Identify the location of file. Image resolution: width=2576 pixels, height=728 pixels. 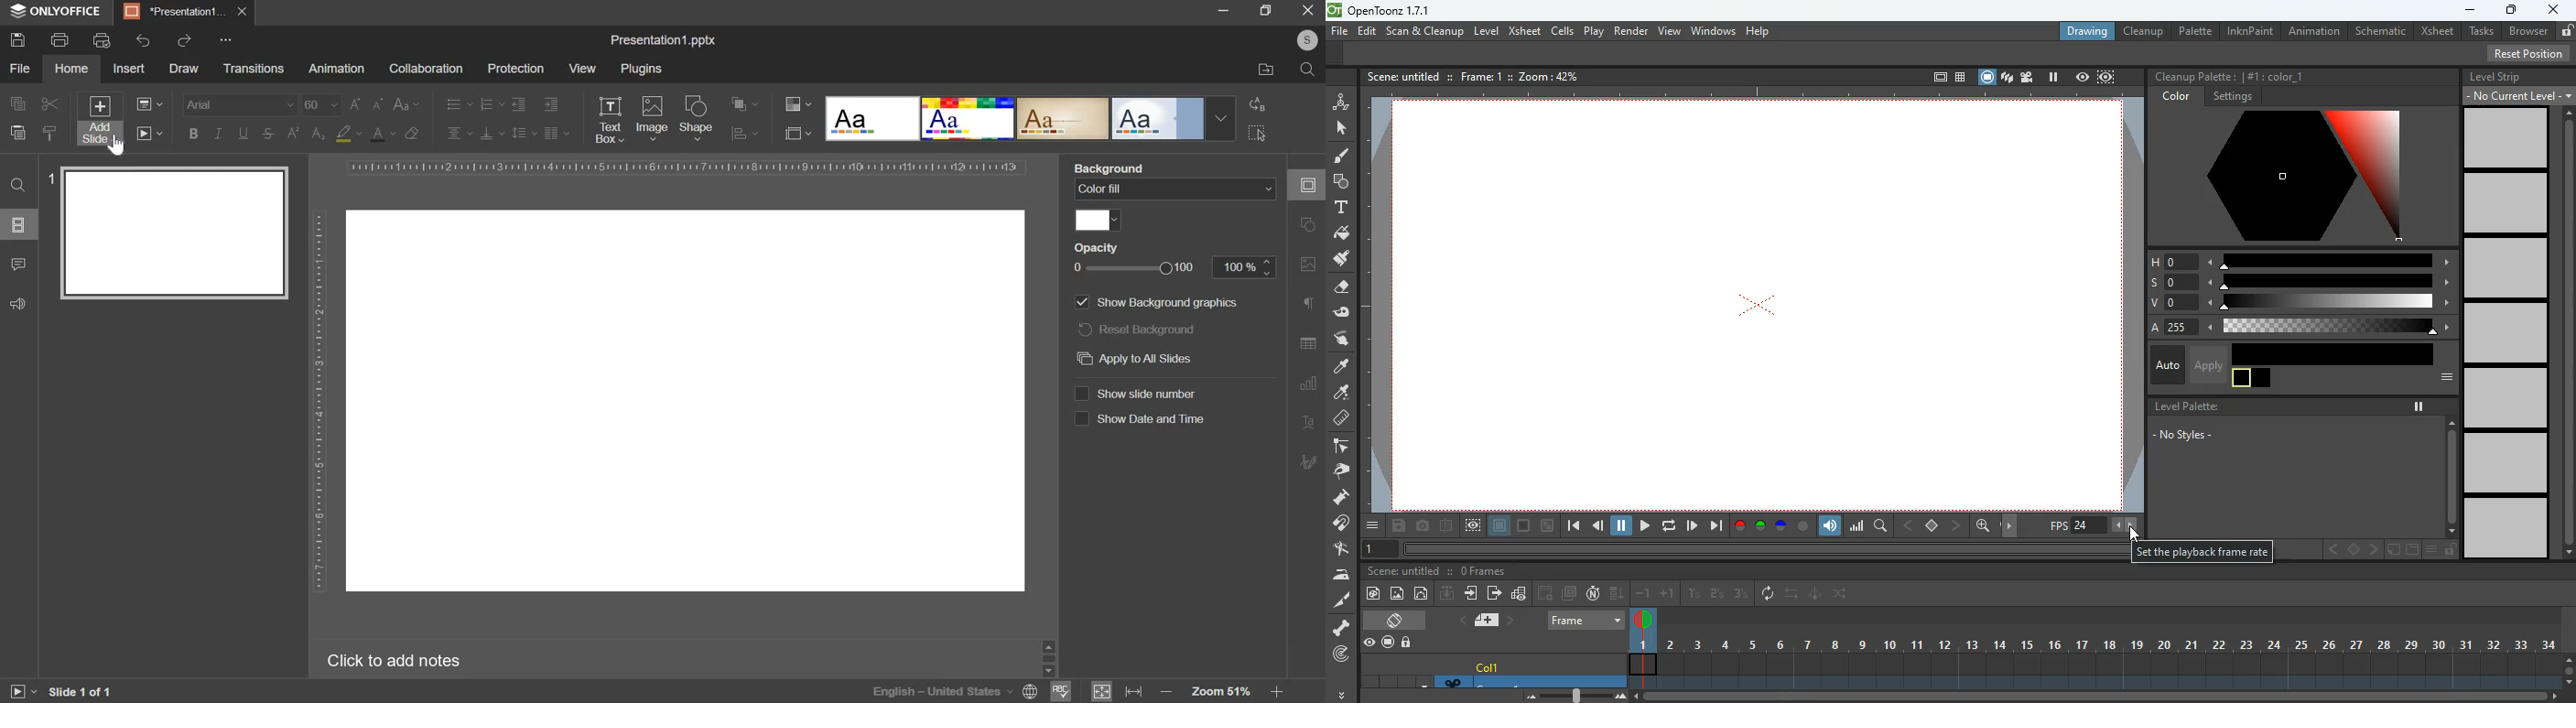
(19, 69).